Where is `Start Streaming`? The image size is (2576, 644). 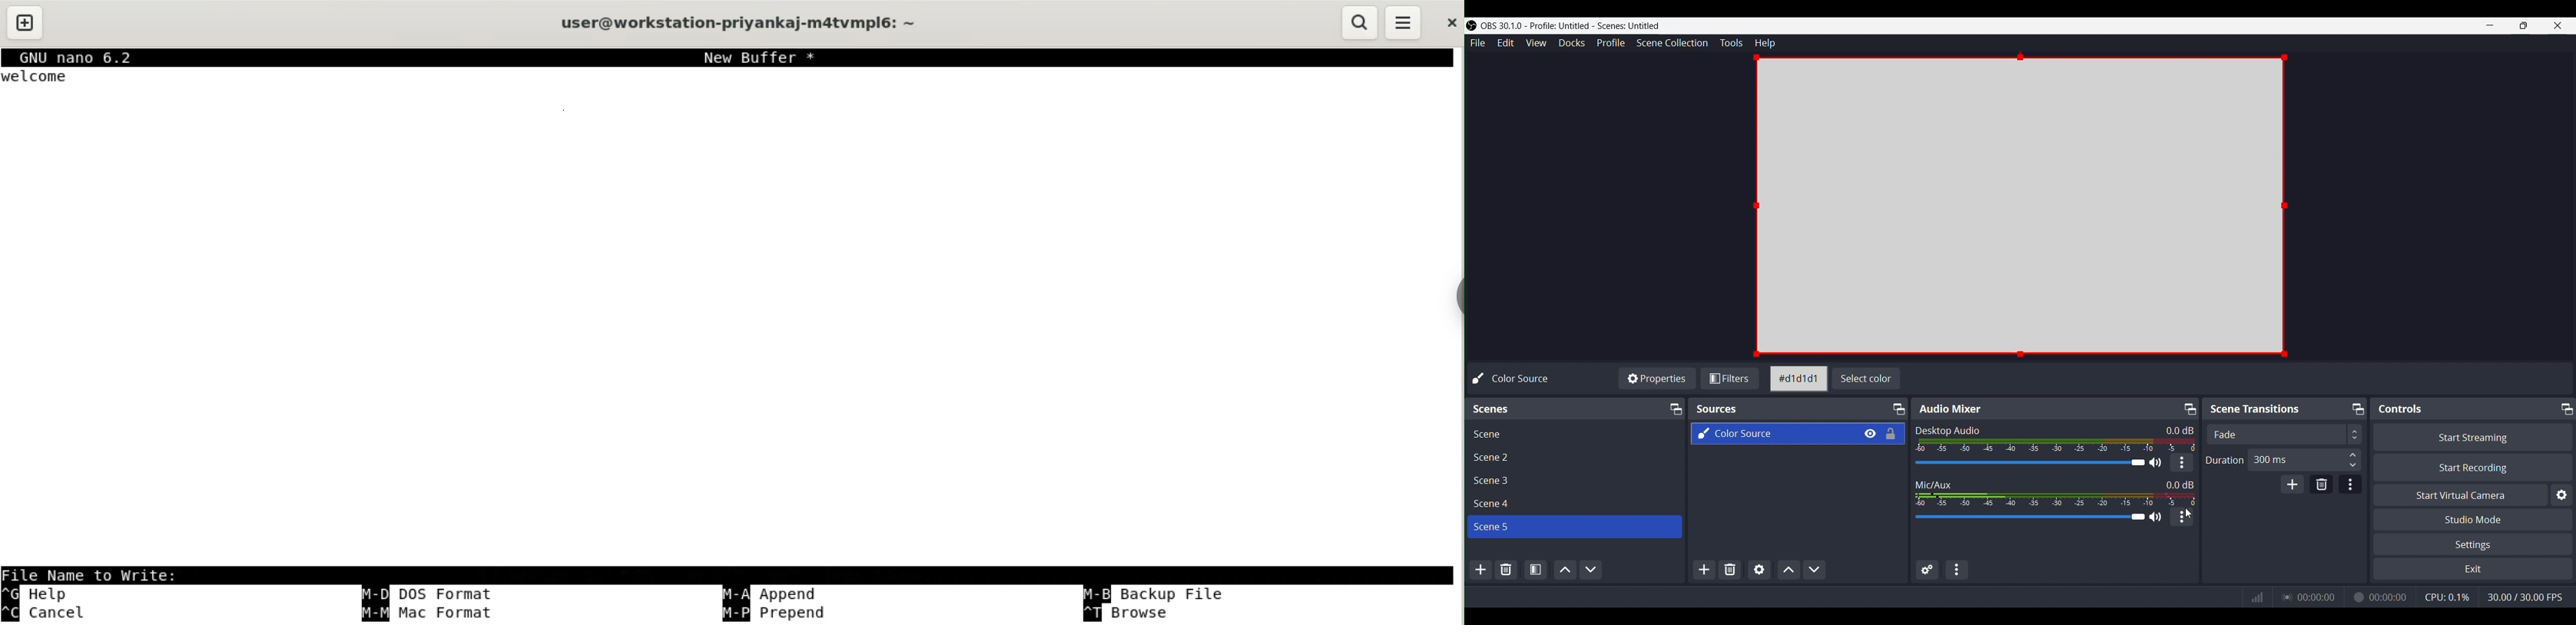 Start Streaming is located at coordinates (2471, 436).